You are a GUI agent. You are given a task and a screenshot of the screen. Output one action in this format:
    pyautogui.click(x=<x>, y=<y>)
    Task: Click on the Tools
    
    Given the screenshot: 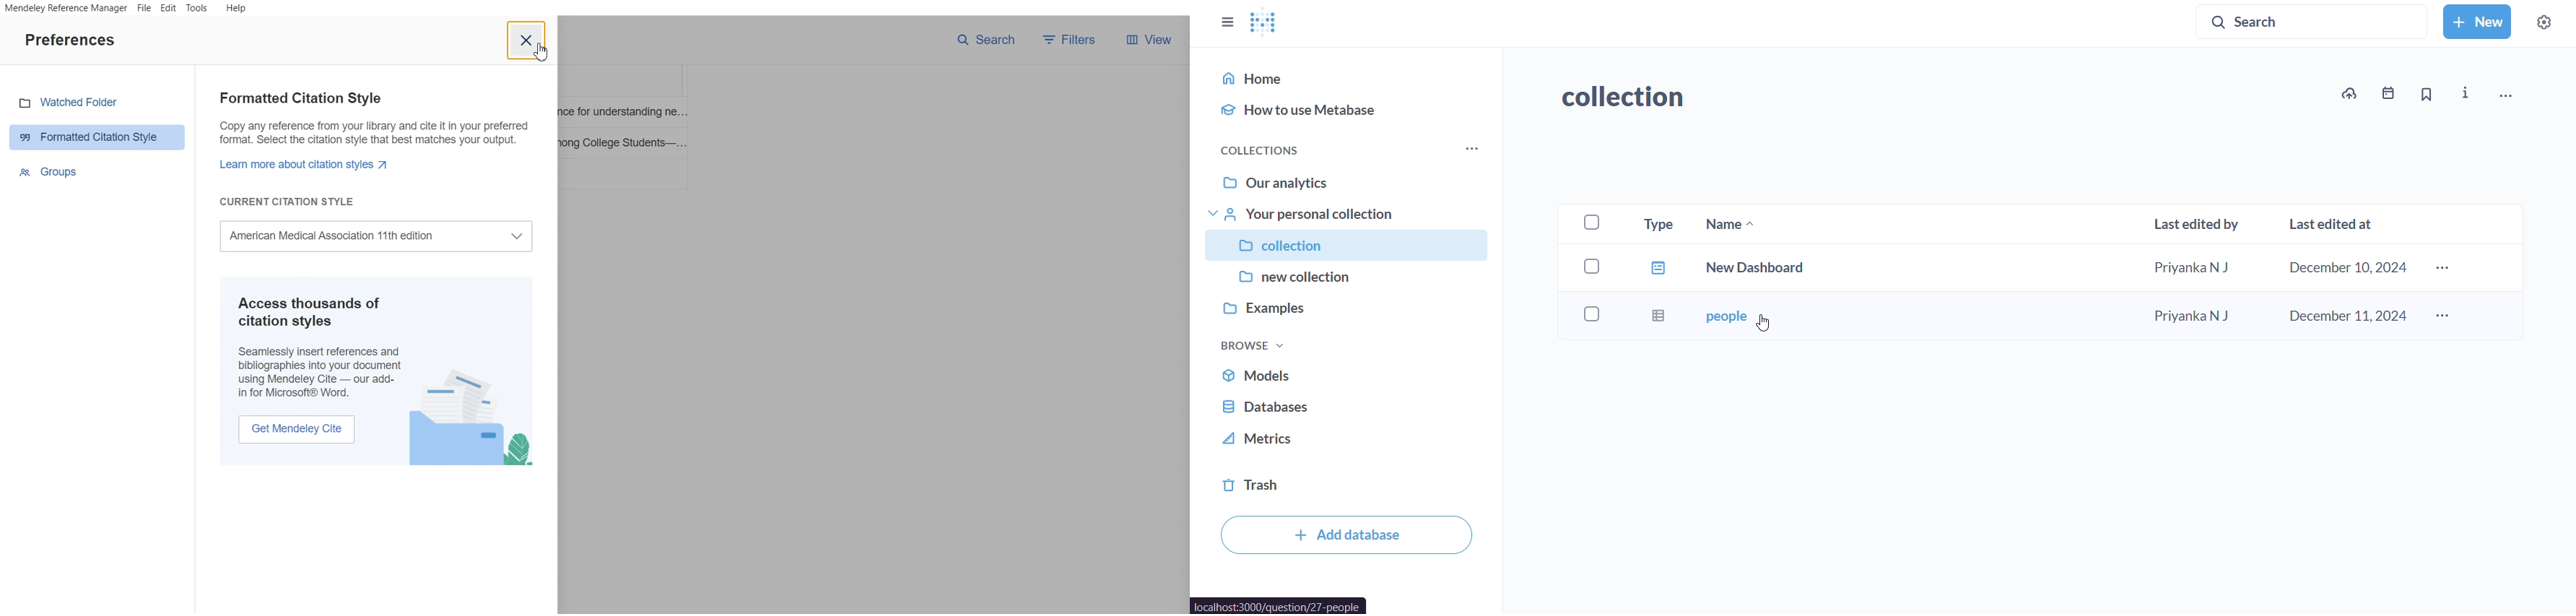 What is the action you would take?
    pyautogui.click(x=197, y=9)
    